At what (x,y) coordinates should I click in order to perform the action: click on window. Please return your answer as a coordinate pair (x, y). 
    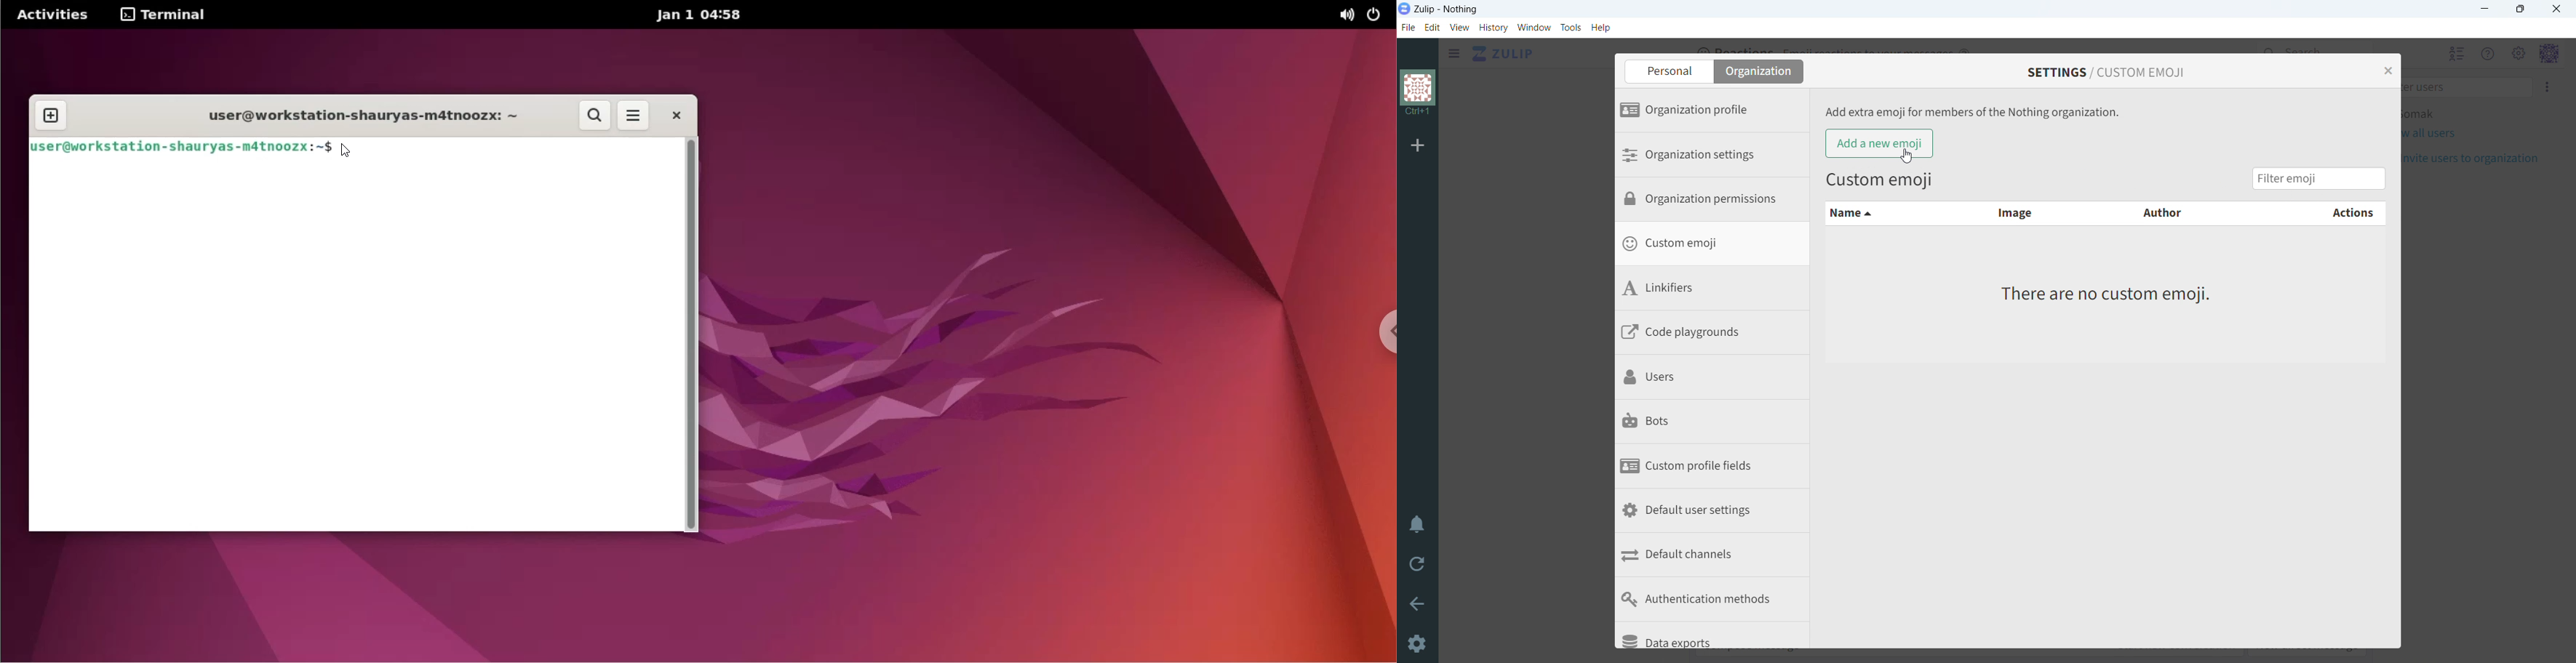
    Looking at the image, I should click on (1534, 28).